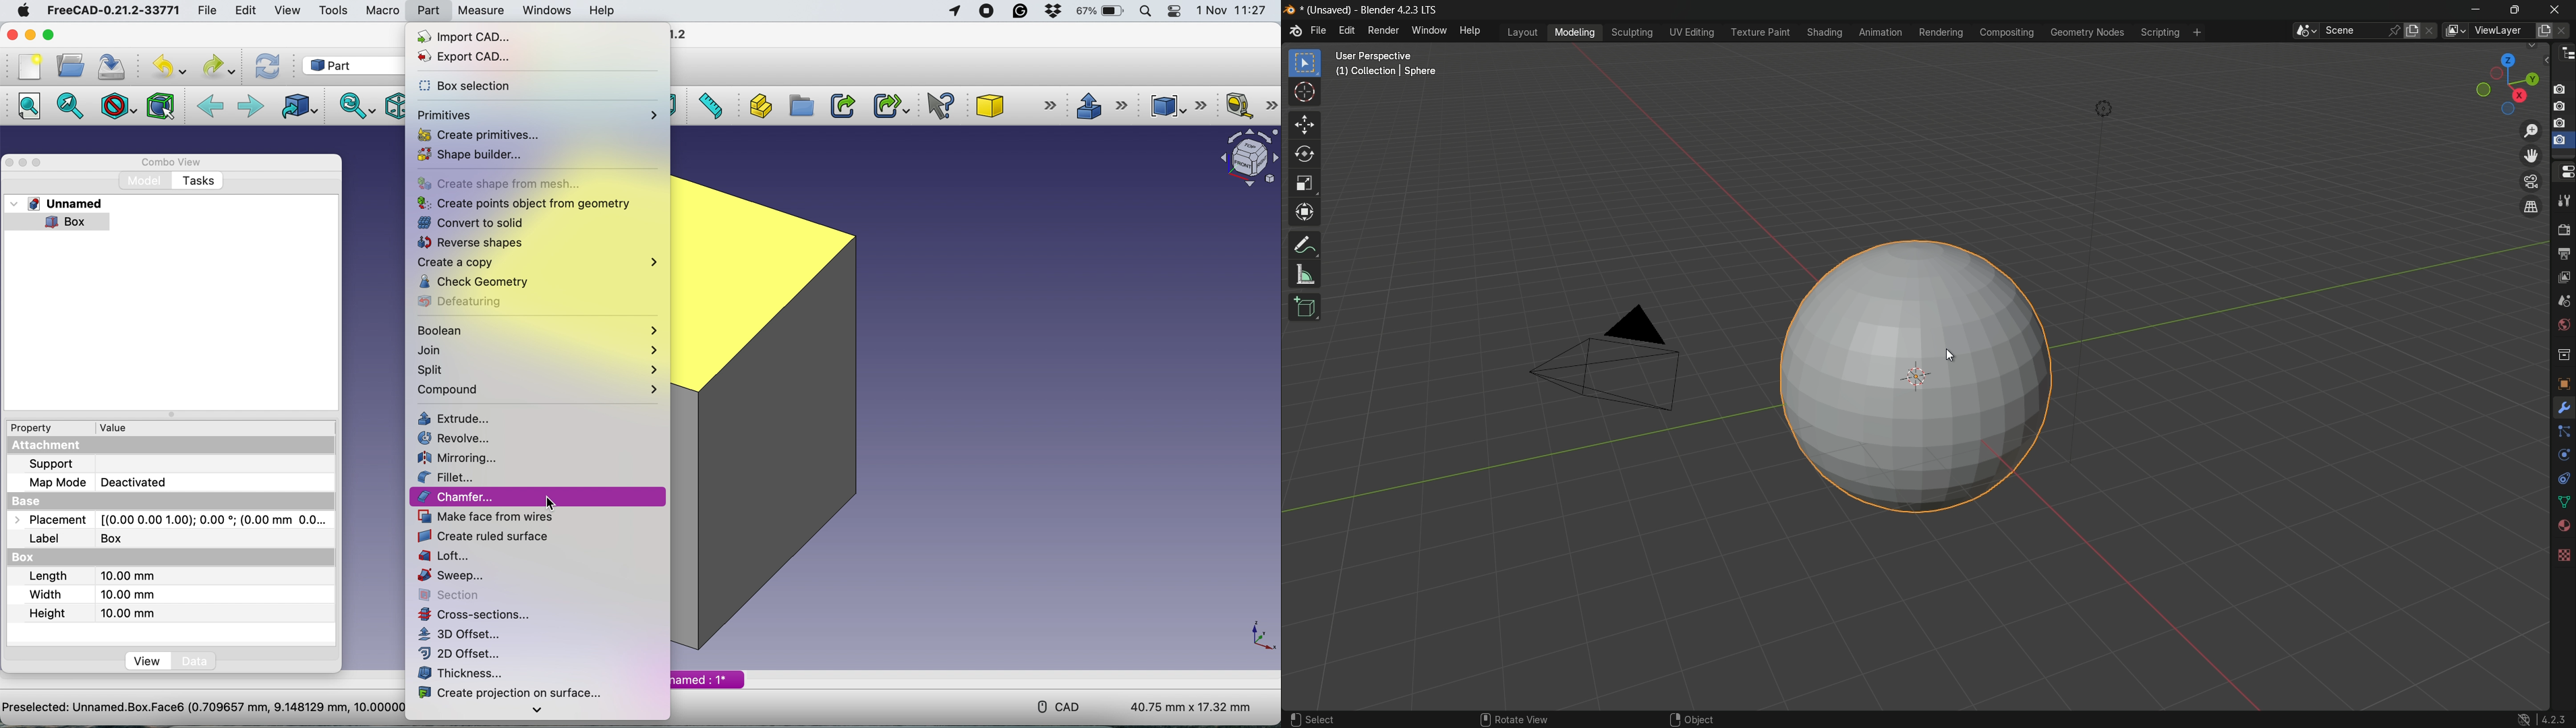  Describe the element at coordinates (2563, 326) in the screenshot. I see `world` at that location.